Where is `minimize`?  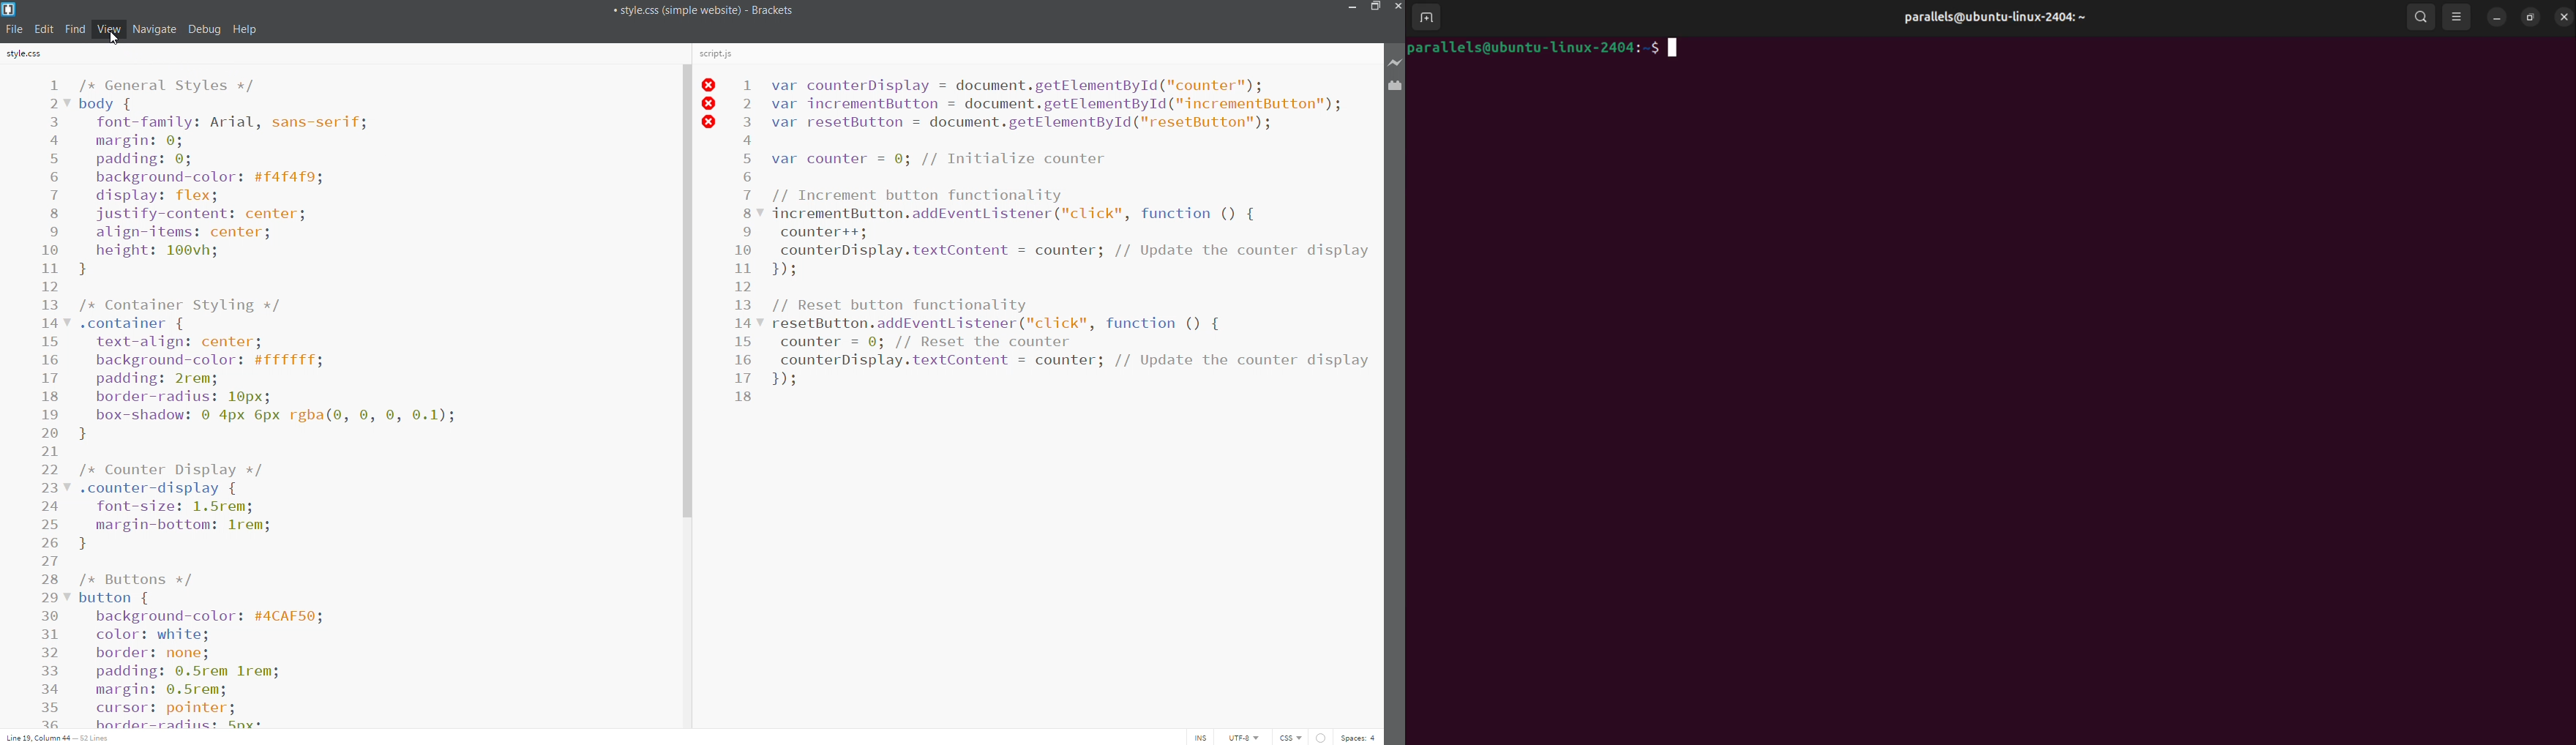
minimize is located at coordinates (1352, 8).